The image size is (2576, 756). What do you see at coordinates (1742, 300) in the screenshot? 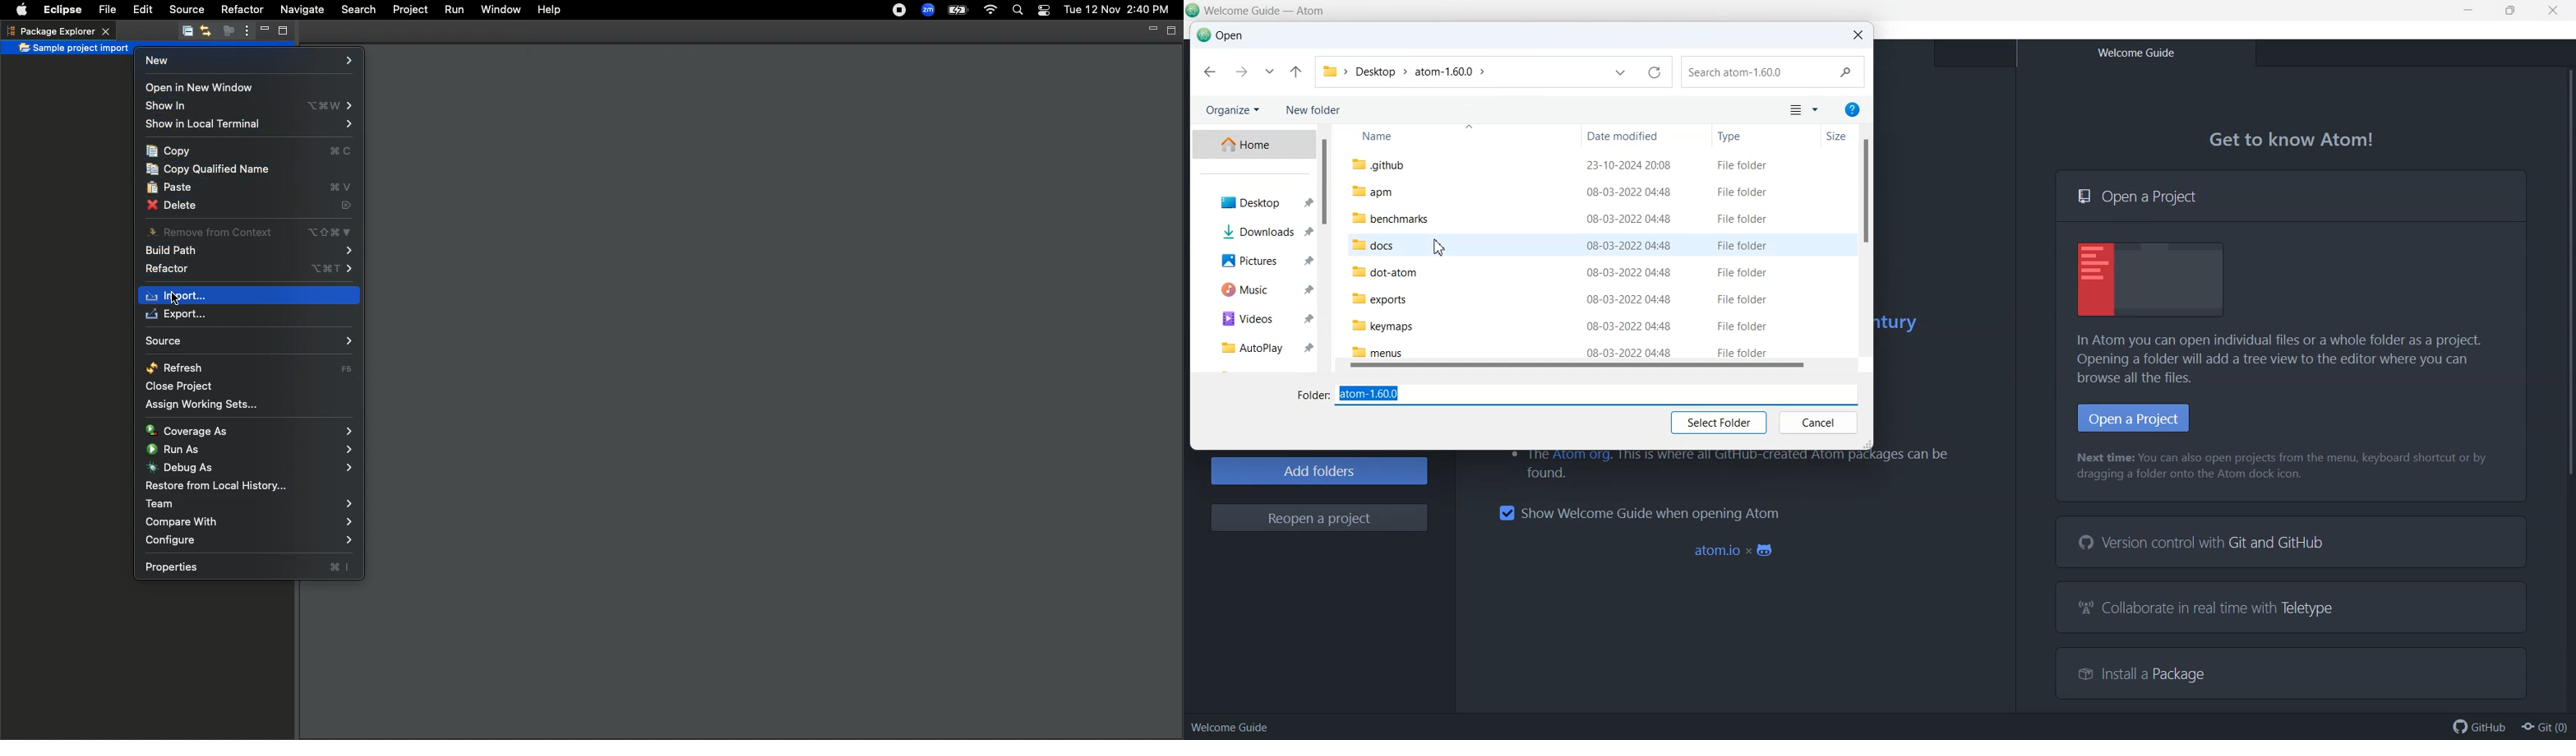
I see `File Folder` at bounding box center [1742, 300].